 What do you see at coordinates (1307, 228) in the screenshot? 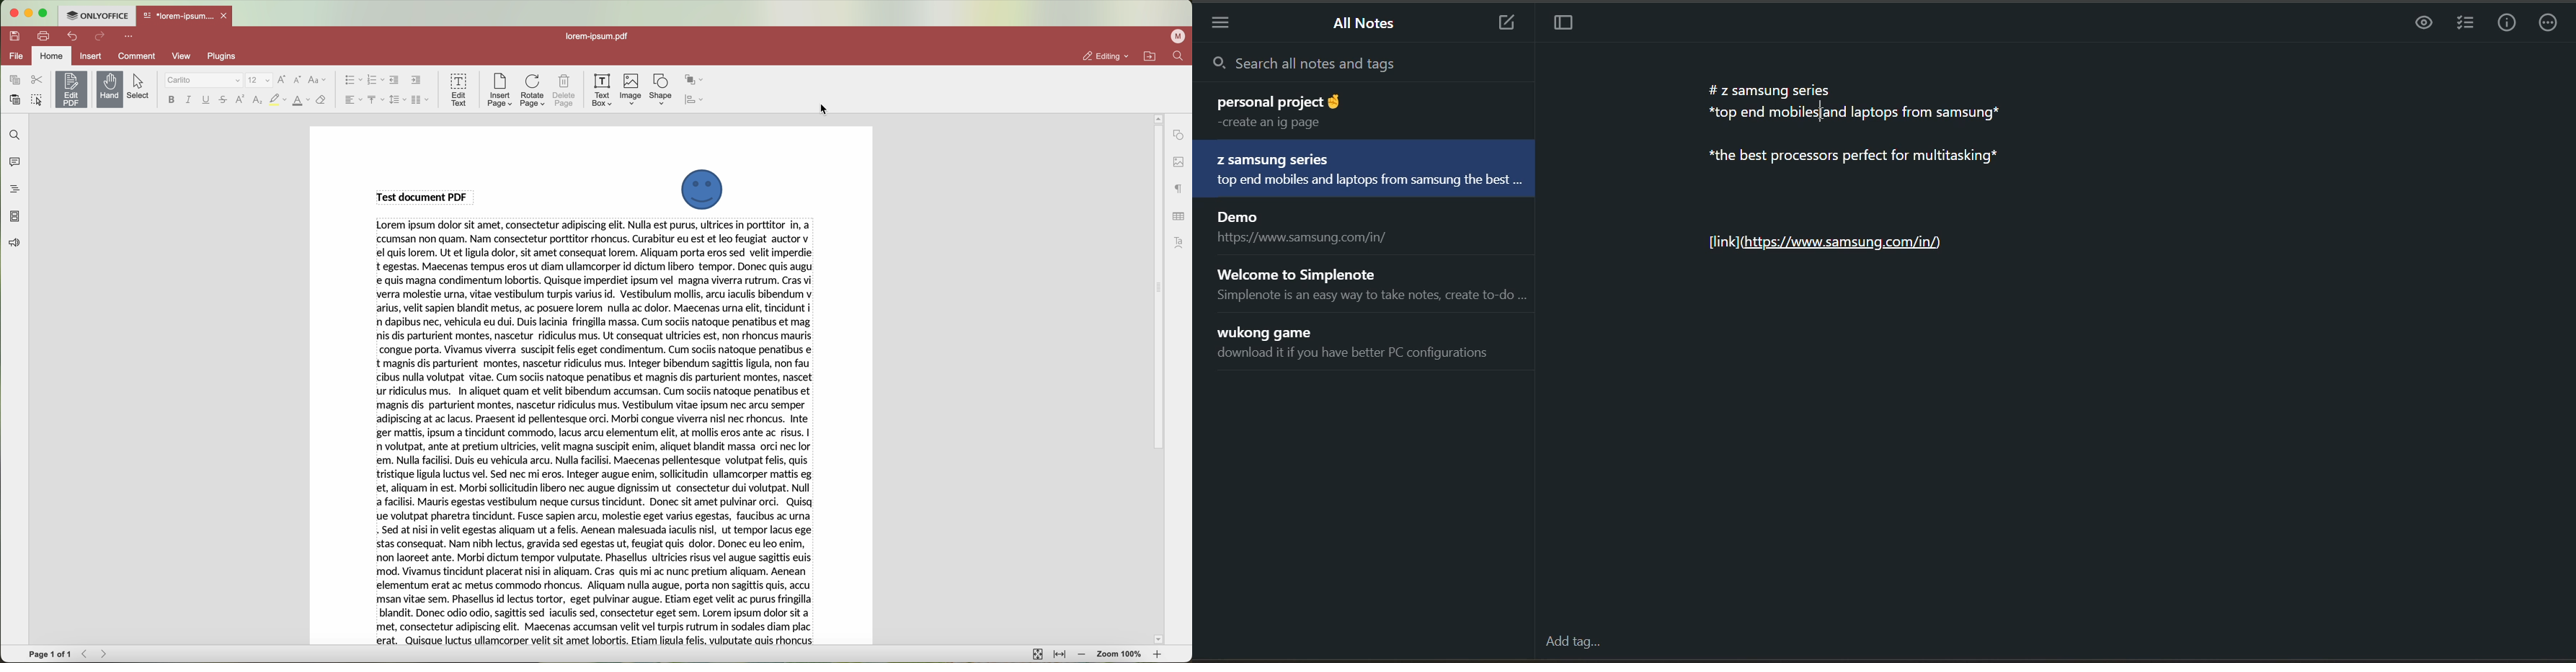
I see `note title and preview` at bounding box center [1307, 228].